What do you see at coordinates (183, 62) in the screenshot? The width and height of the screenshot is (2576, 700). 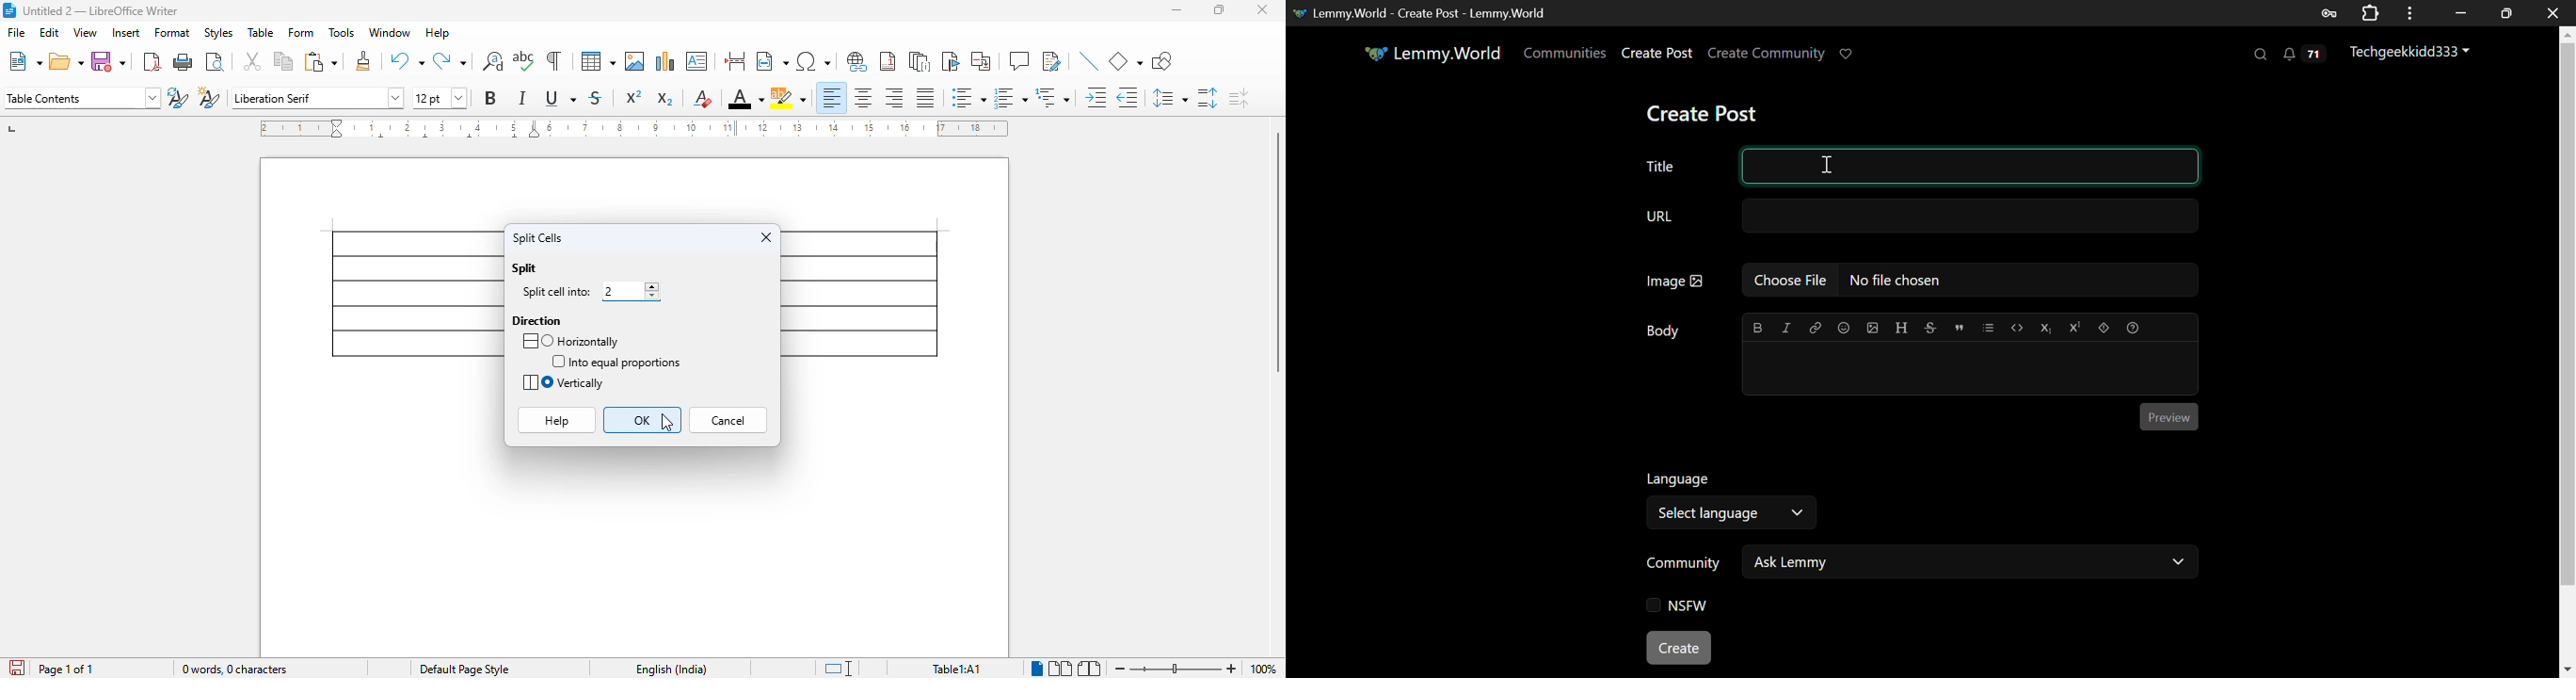 I see `print` at bounding box center [183, 62].